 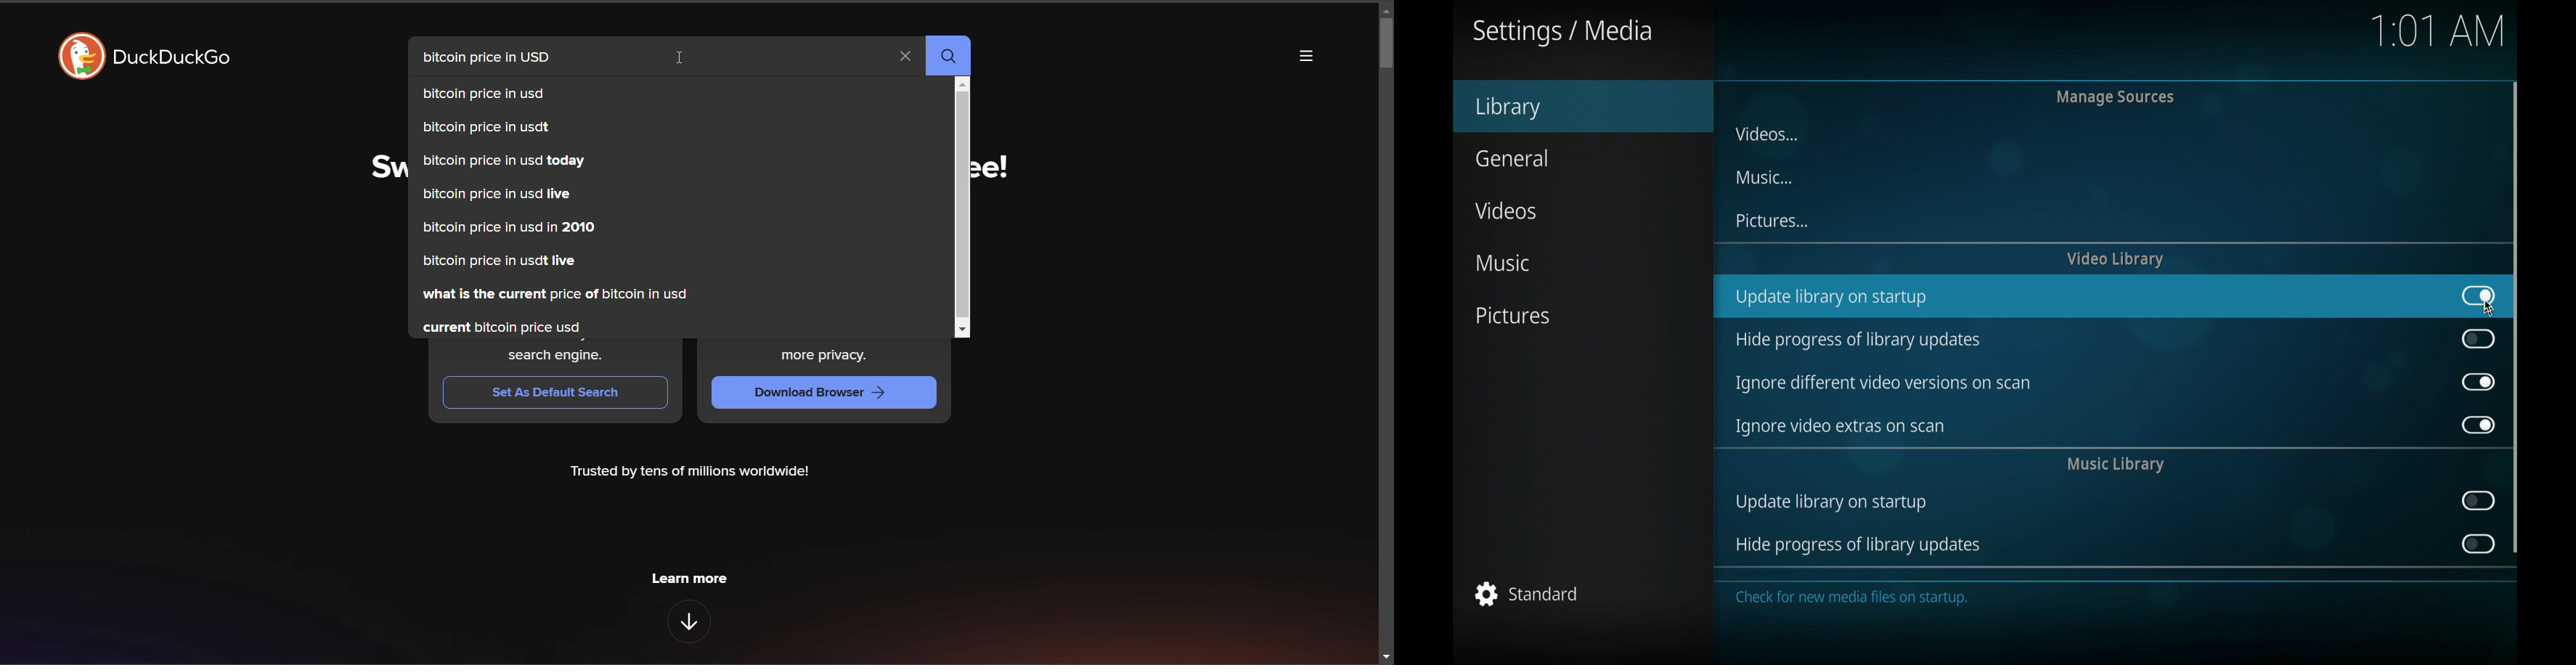 What do you see at coordinates (1512, 315) in the screenshot?
I see `pictures` at bounding box center [1512, 315].